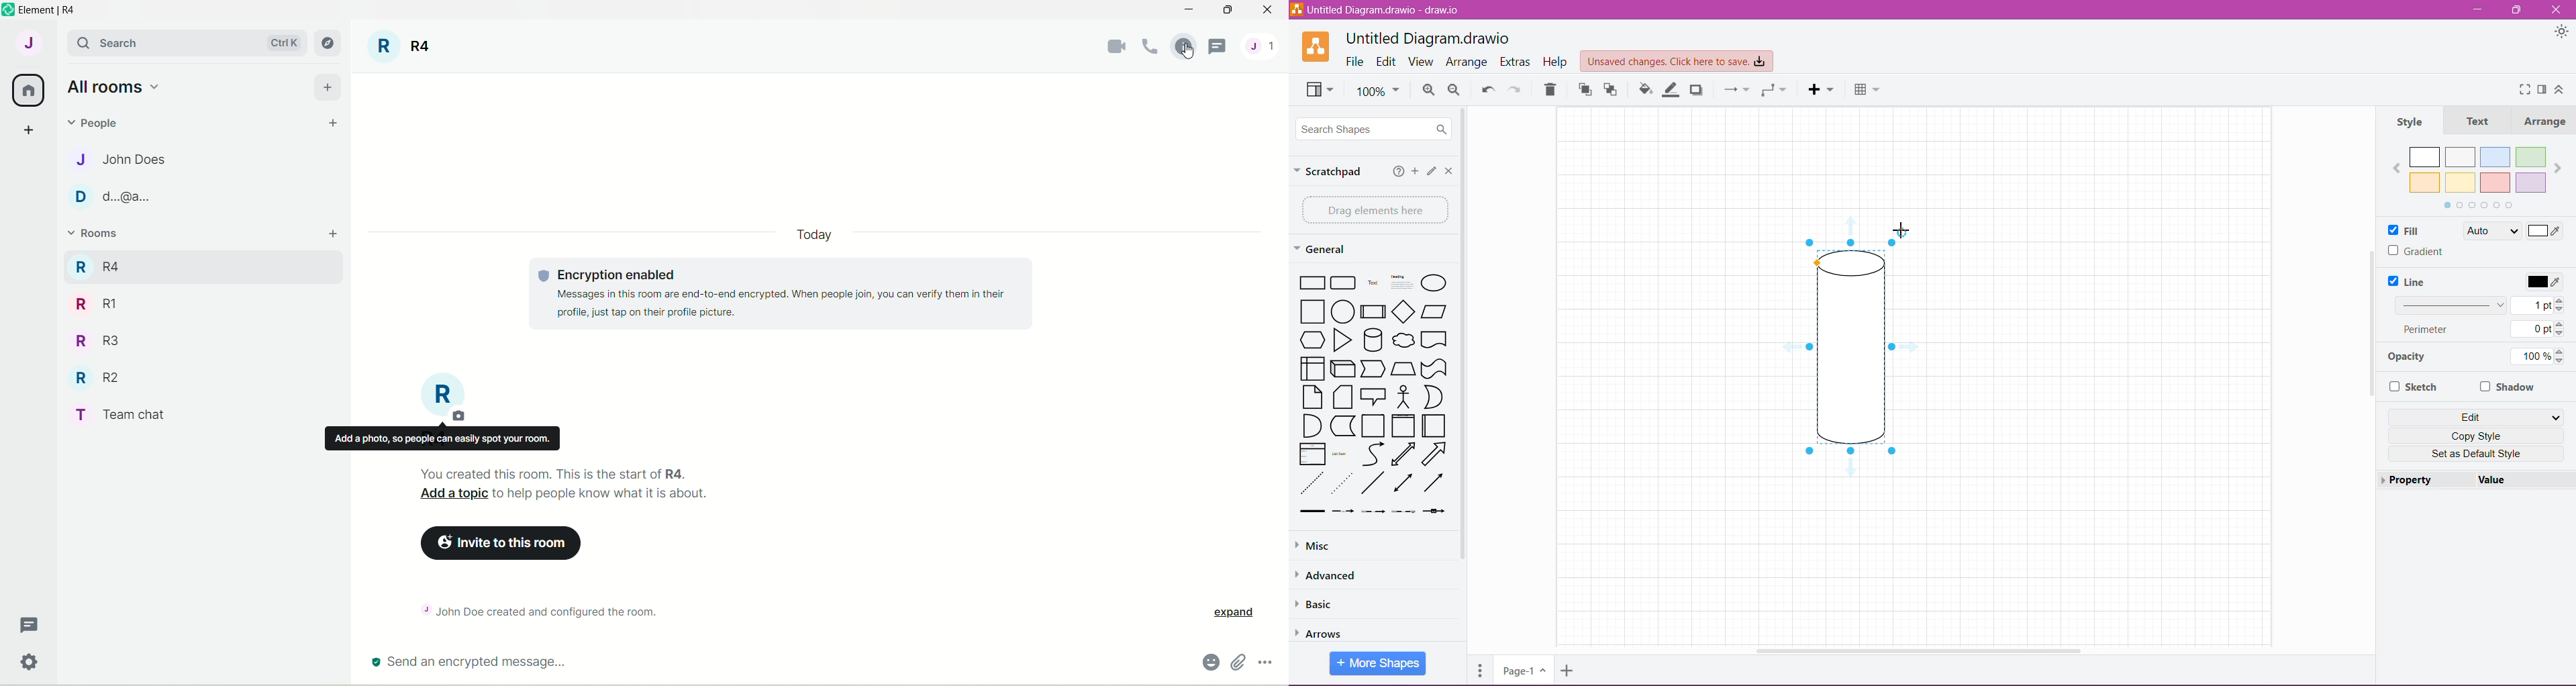 The image size is (2576, 700). Describe the element at coordinates (1379, 664) in the screenshot. I see `More Shapes` at that location.